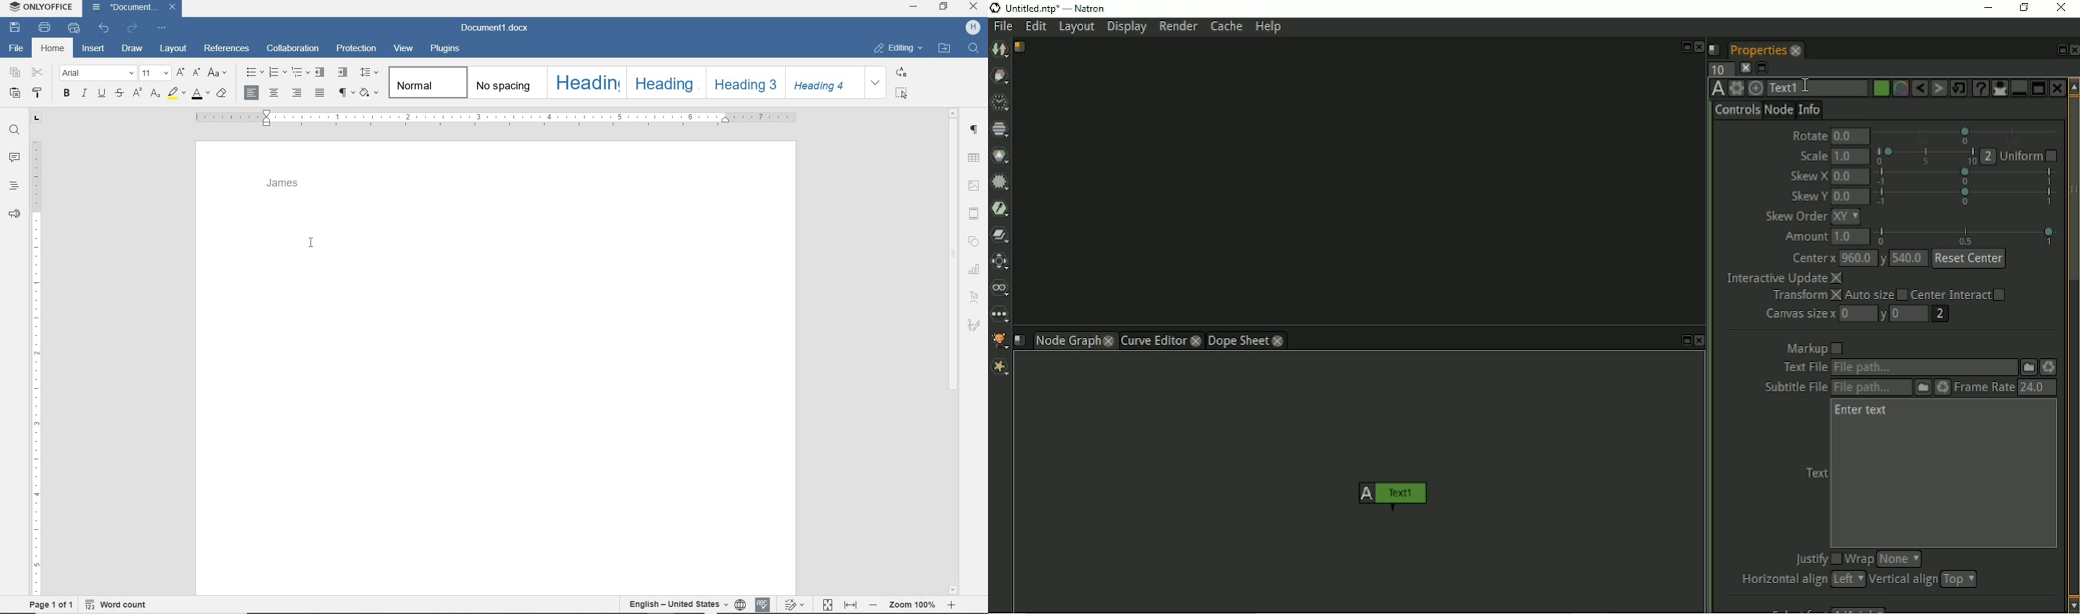 The width and height of the screenshot is (2100, 616). I want to click on save, so click(15, 27).